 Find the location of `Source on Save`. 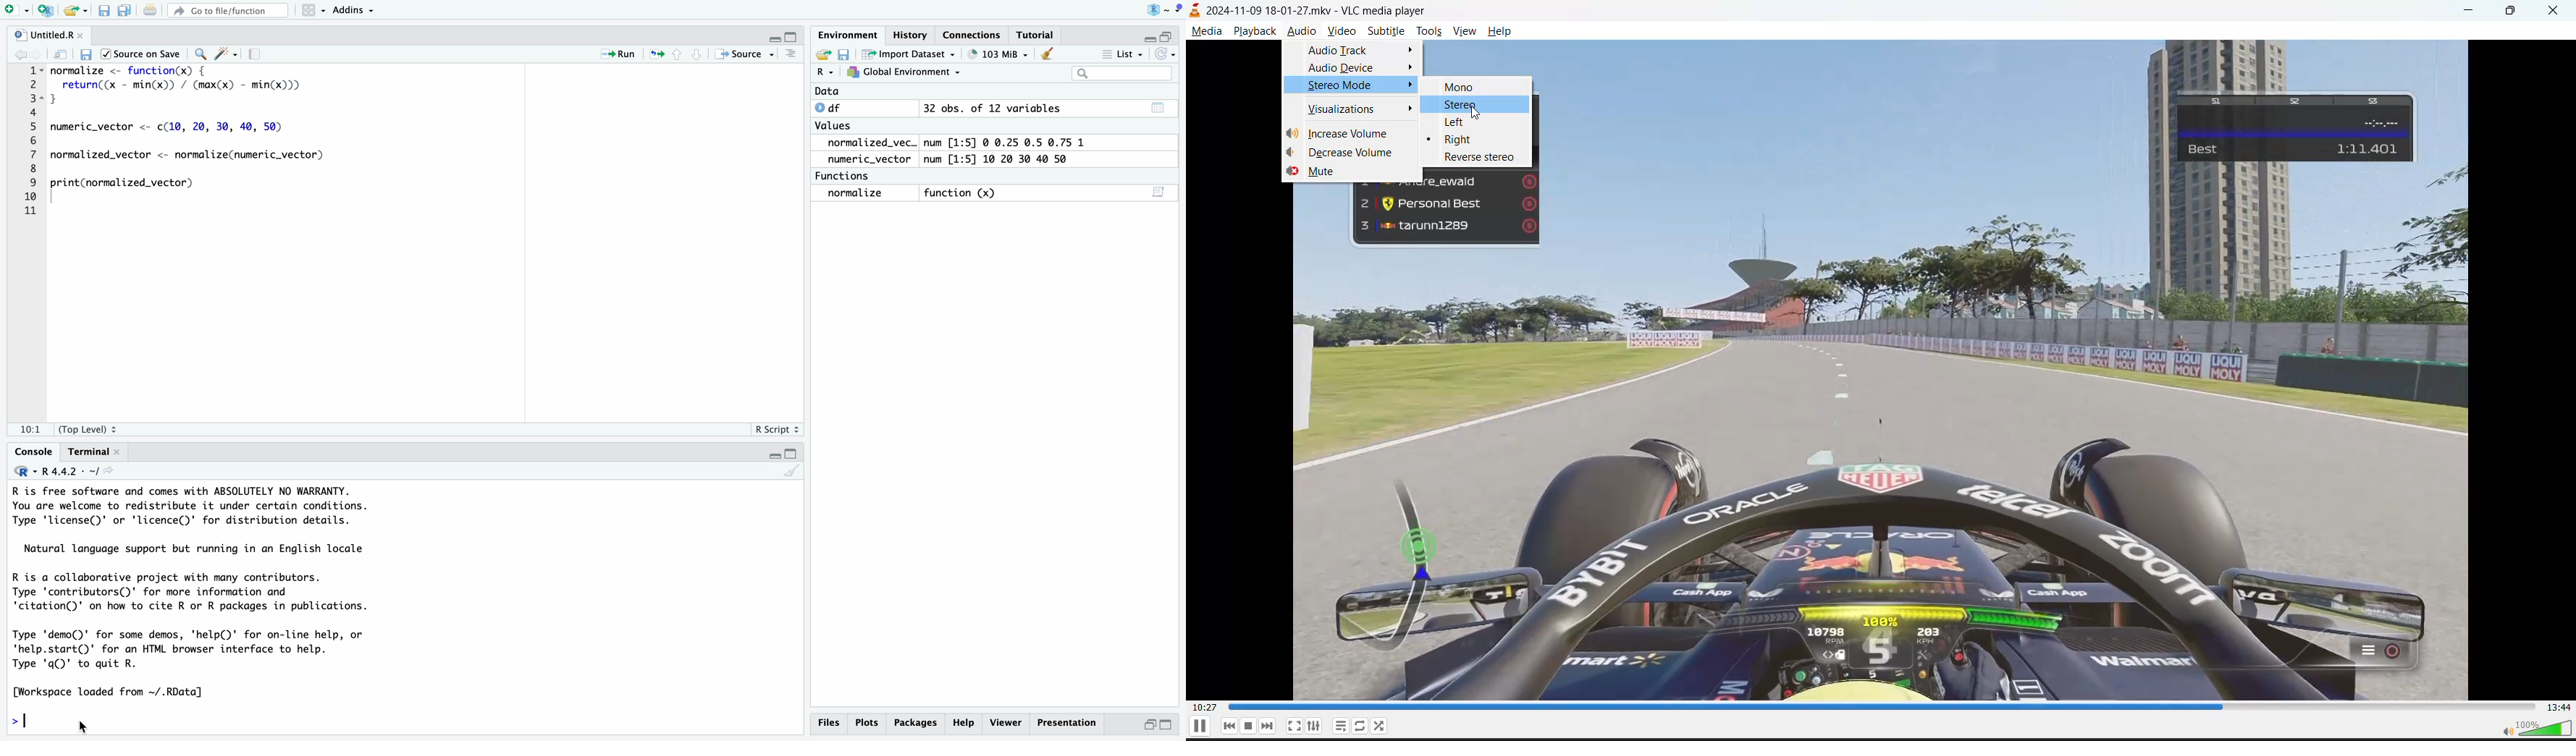

Source on Save is located at coordinates (144, 54).